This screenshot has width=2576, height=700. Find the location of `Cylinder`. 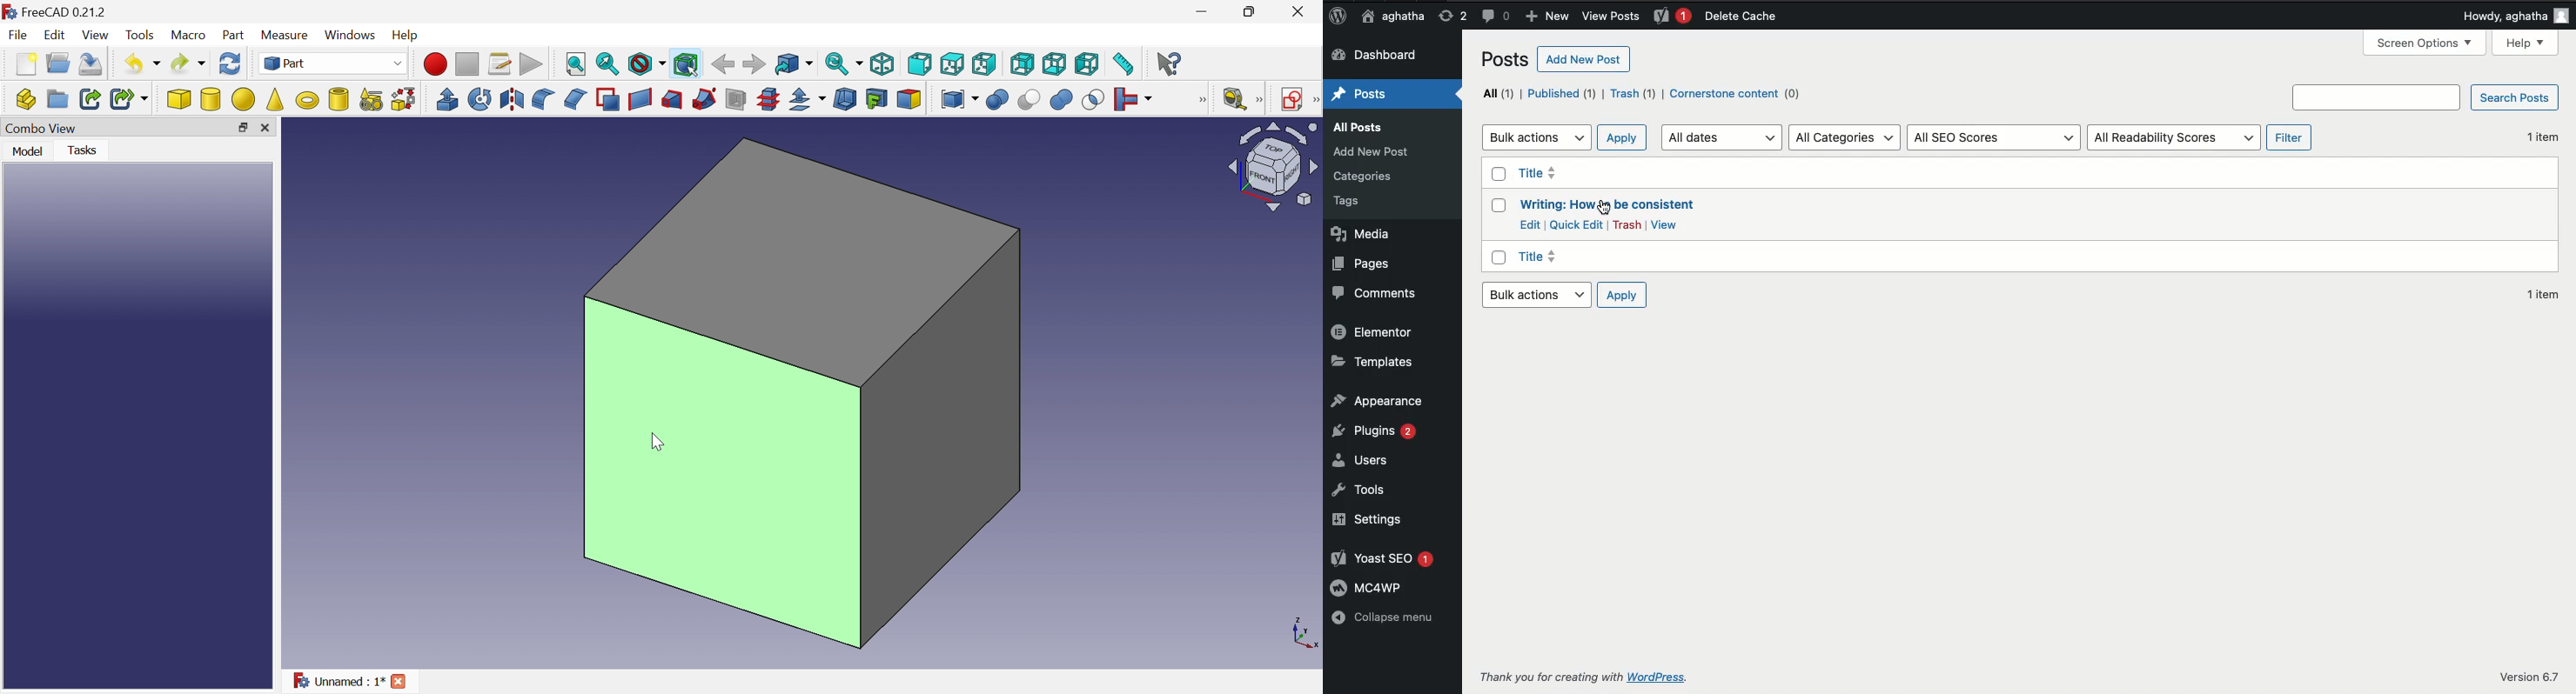

Cylinder is located at coordinates (212, 99).